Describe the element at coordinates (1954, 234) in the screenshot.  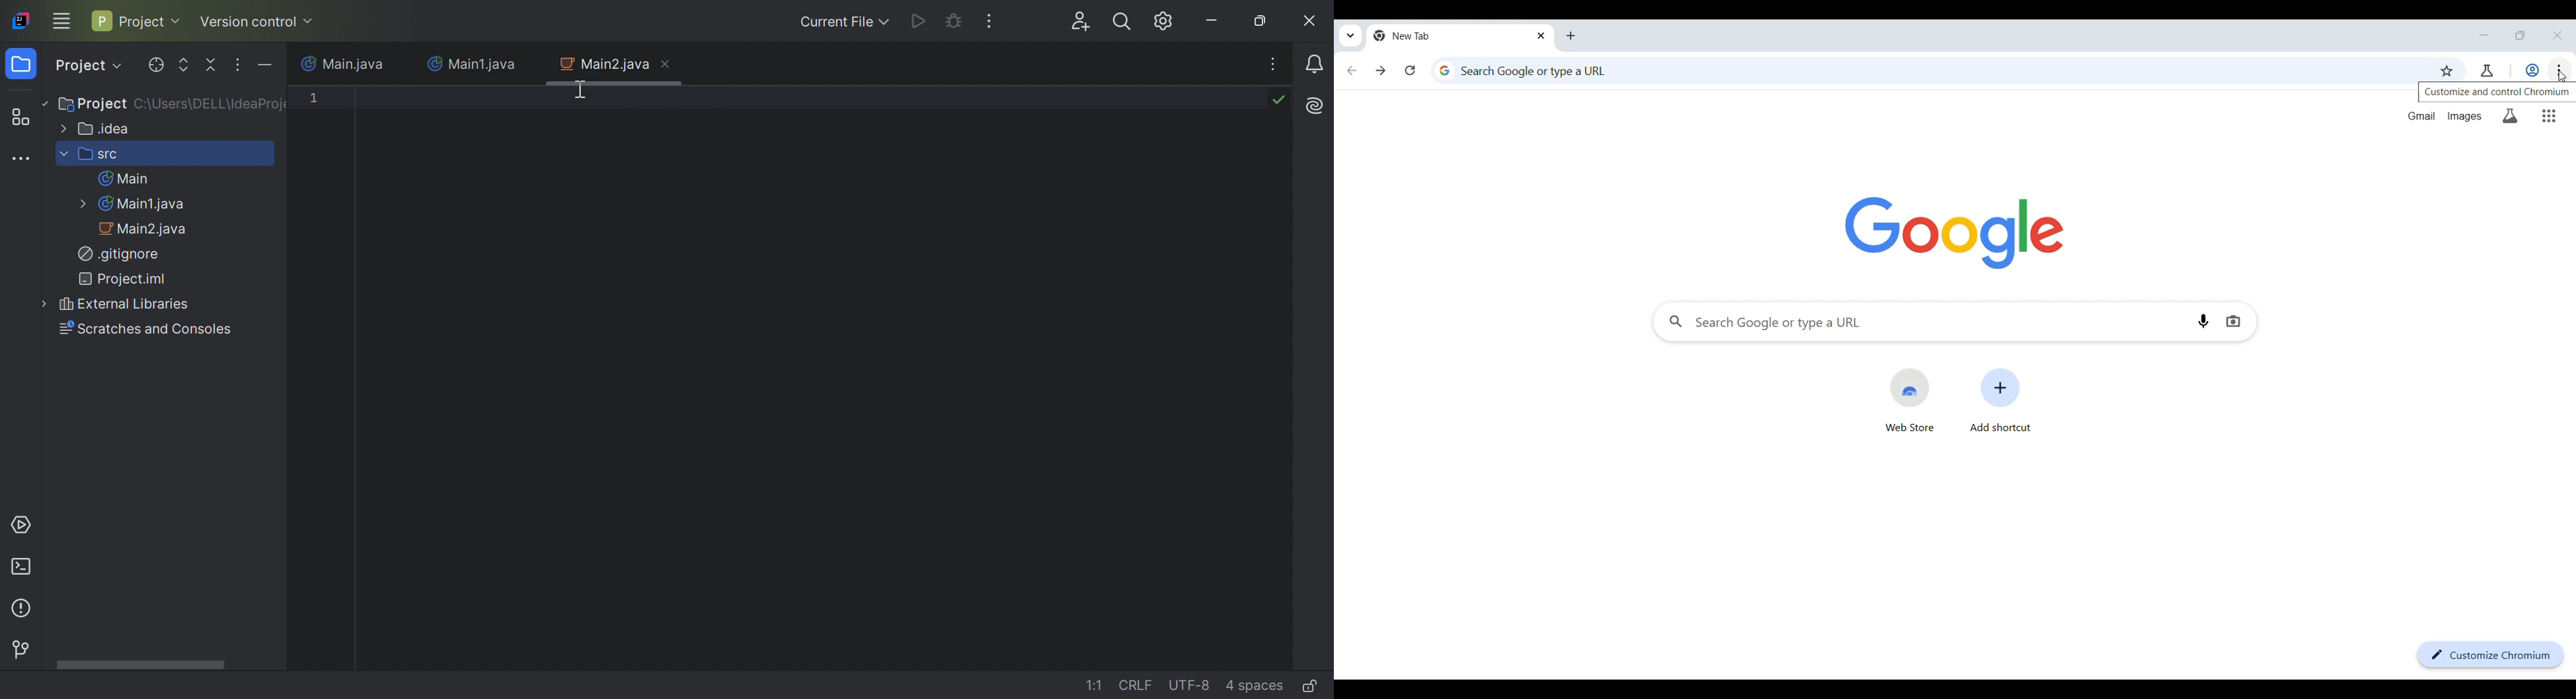
I see `Google logo` at that location.